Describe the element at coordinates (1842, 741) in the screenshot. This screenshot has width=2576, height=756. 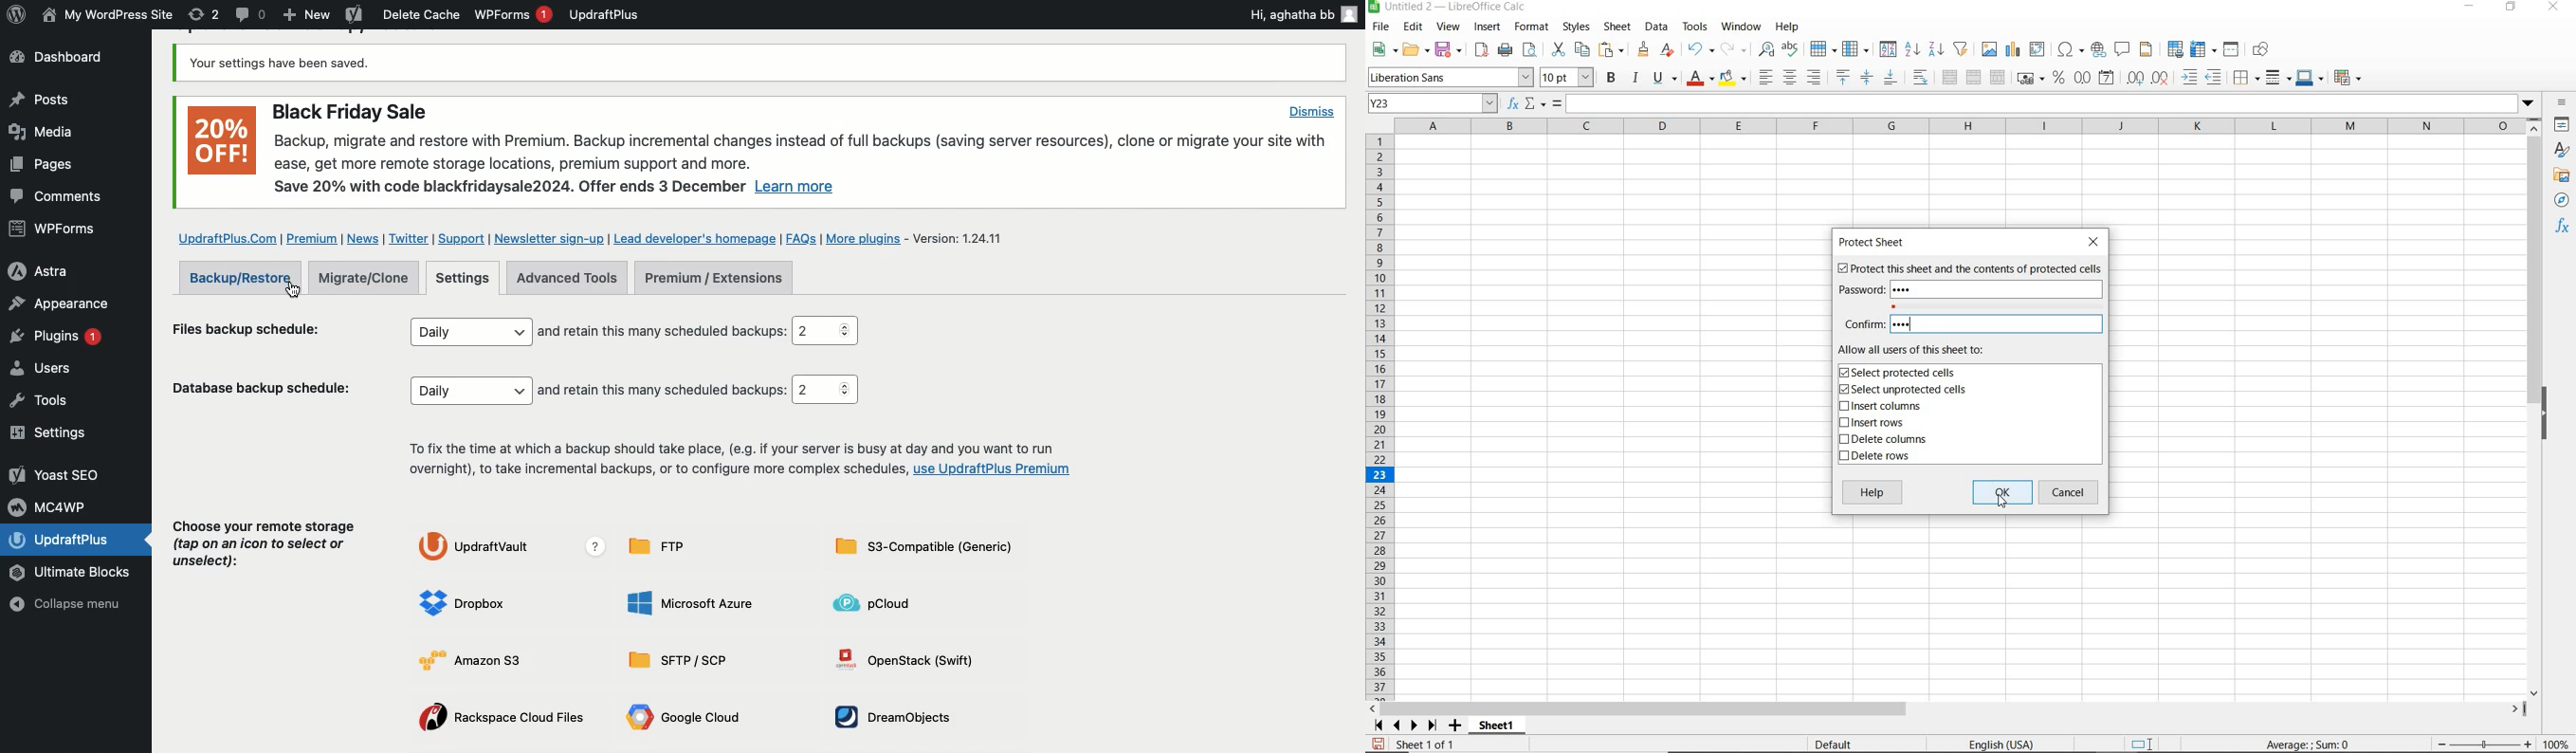
I see `Default` at that location.